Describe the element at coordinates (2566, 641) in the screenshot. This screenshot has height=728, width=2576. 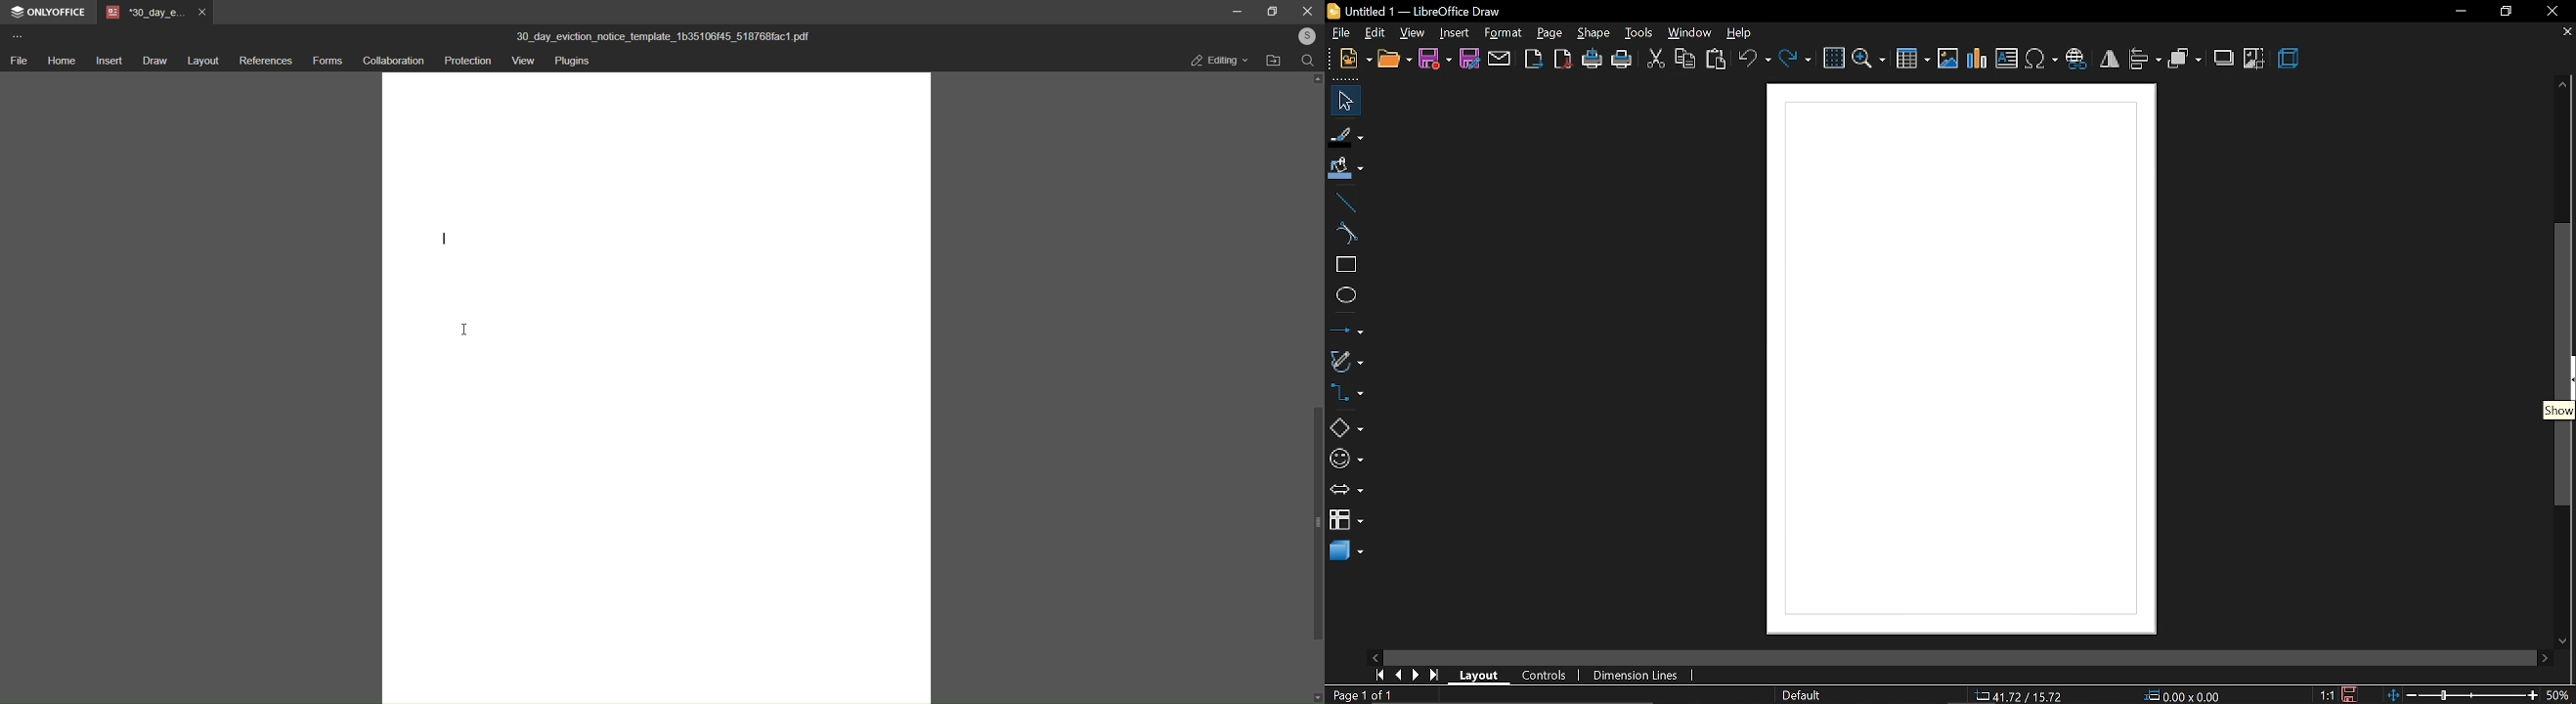
I see `move down` at that location.